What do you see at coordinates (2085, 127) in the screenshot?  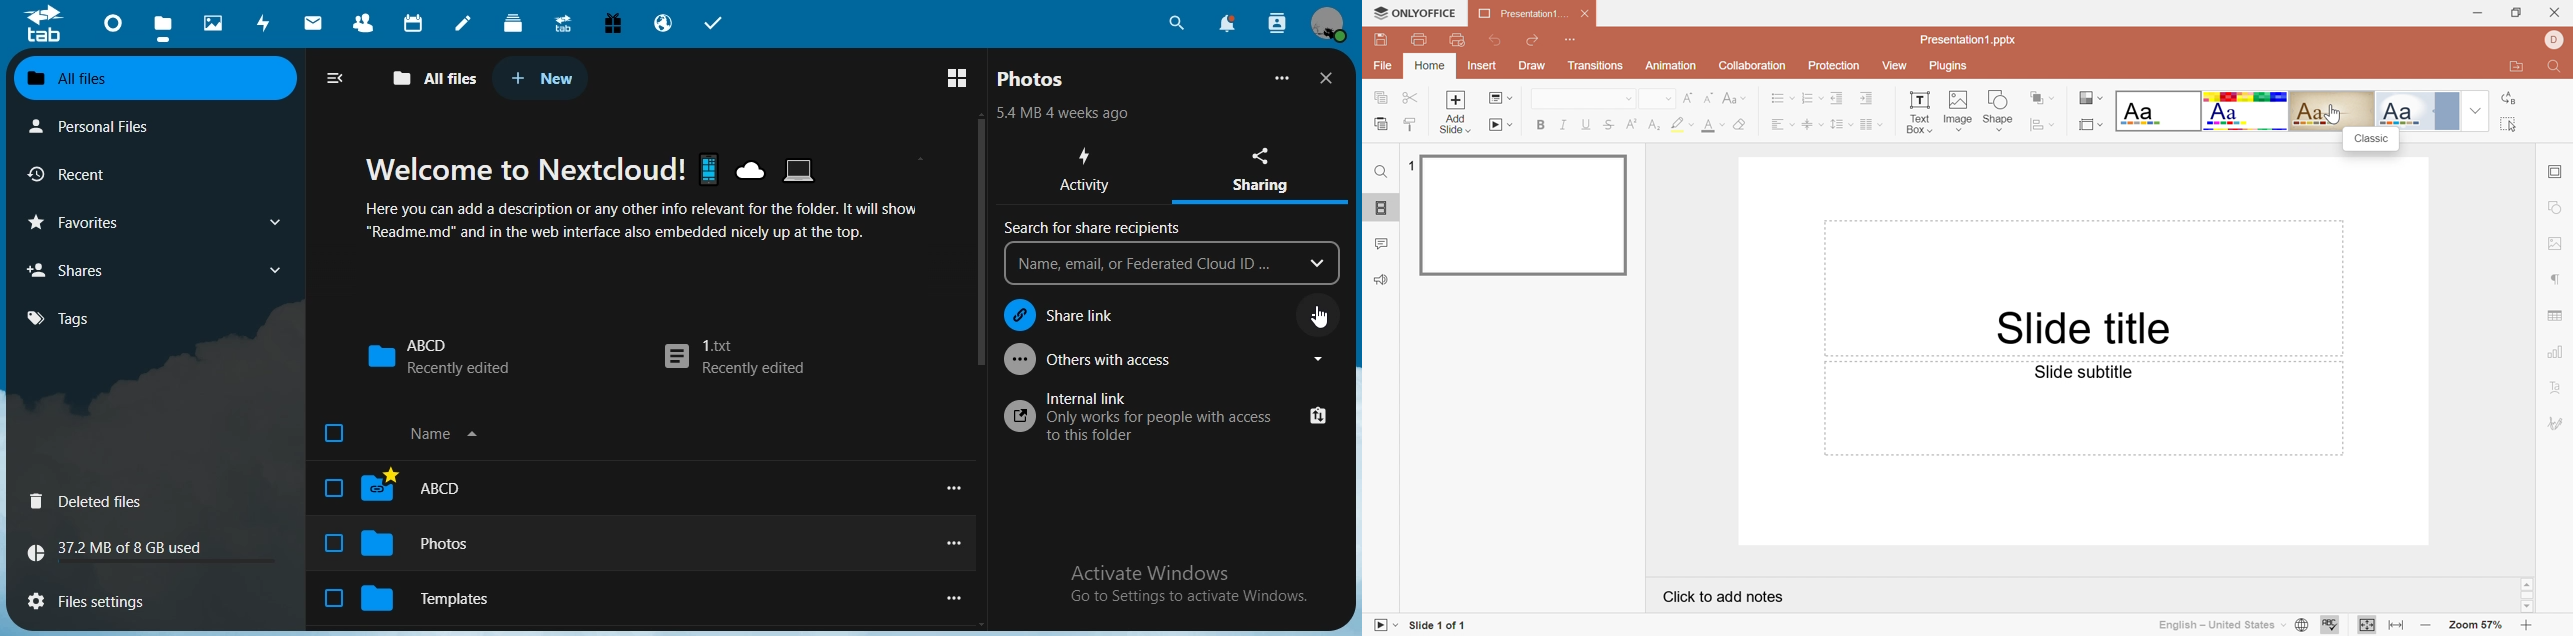 I see `Select slide size` at bounding box center [2085, 127].